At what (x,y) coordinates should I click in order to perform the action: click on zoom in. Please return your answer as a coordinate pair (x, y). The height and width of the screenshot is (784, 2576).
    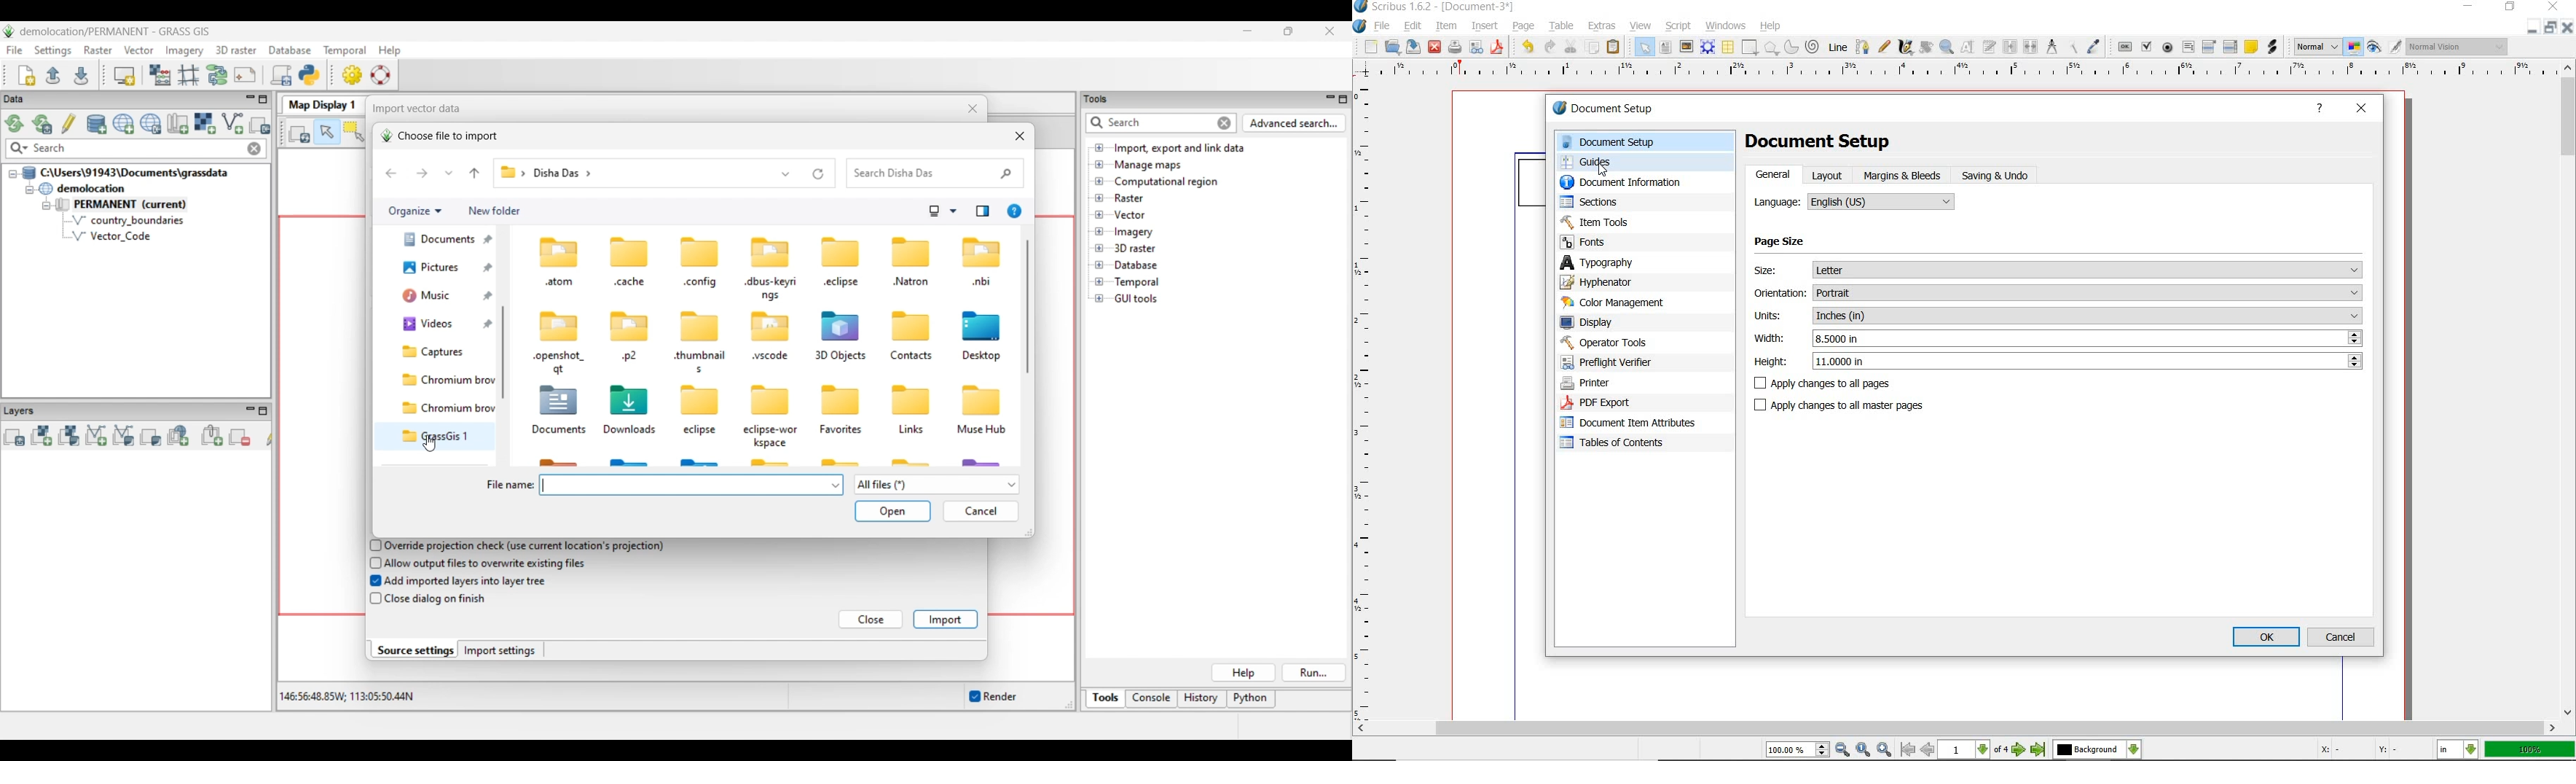
    Looking at the image, I should click on (1884, 750).